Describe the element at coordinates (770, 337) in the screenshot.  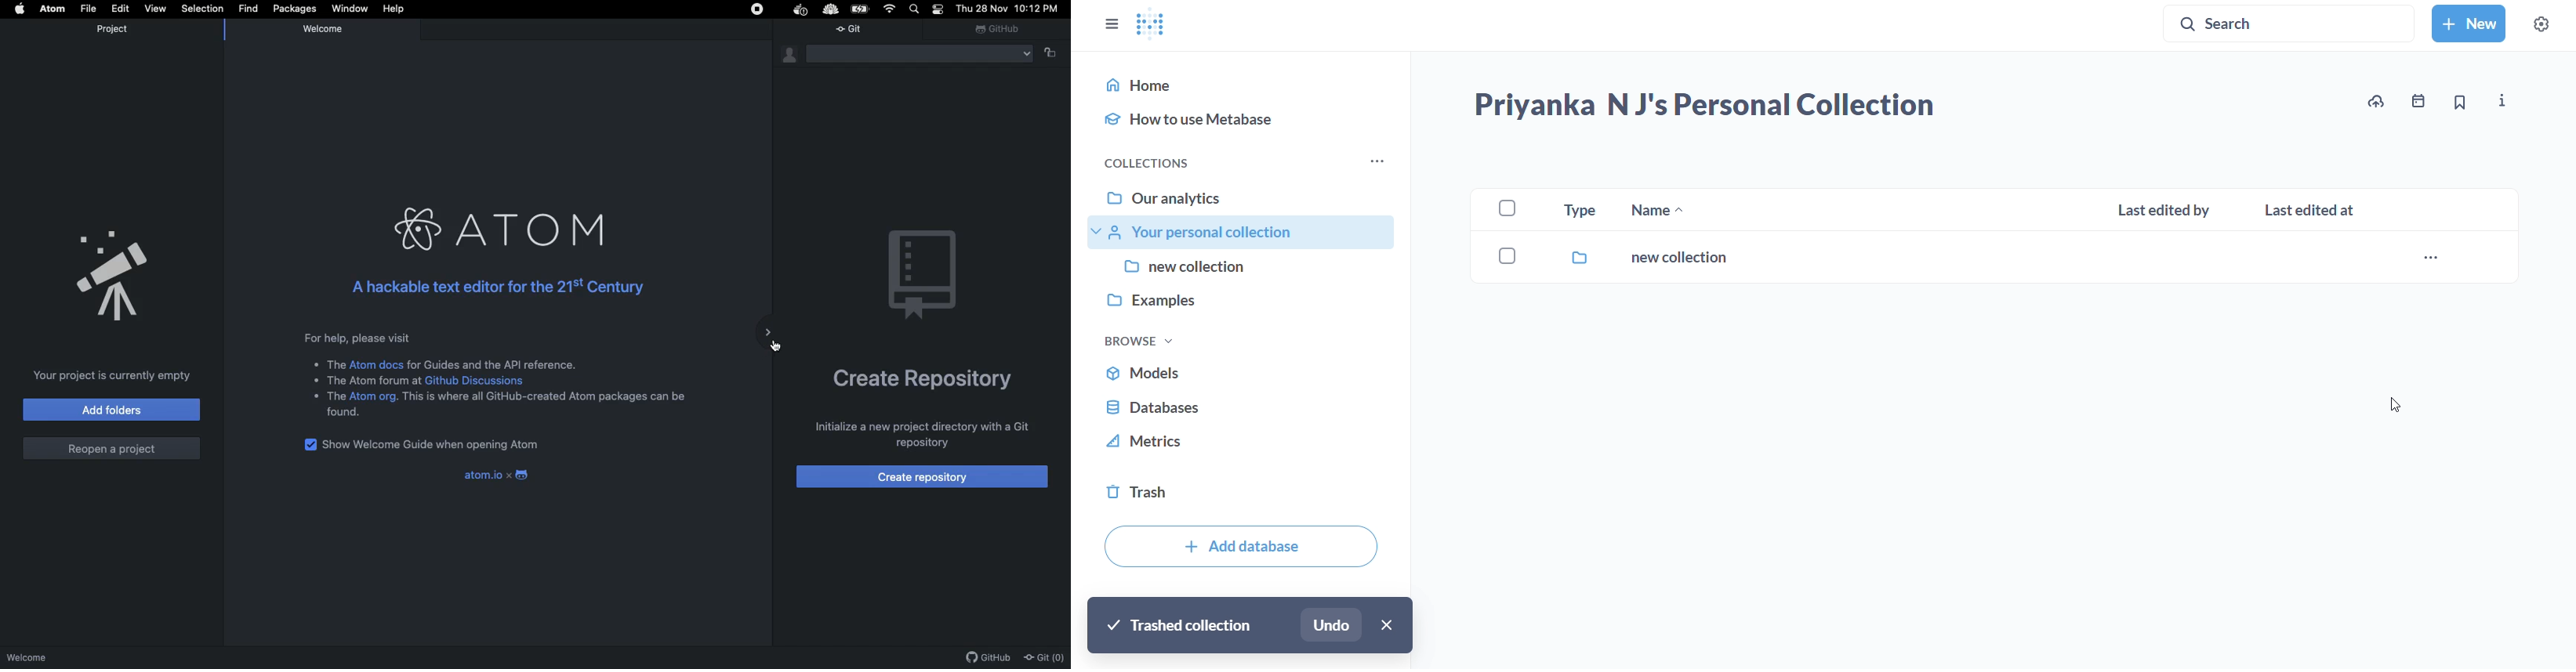
I see `Slide arrow` at that location.